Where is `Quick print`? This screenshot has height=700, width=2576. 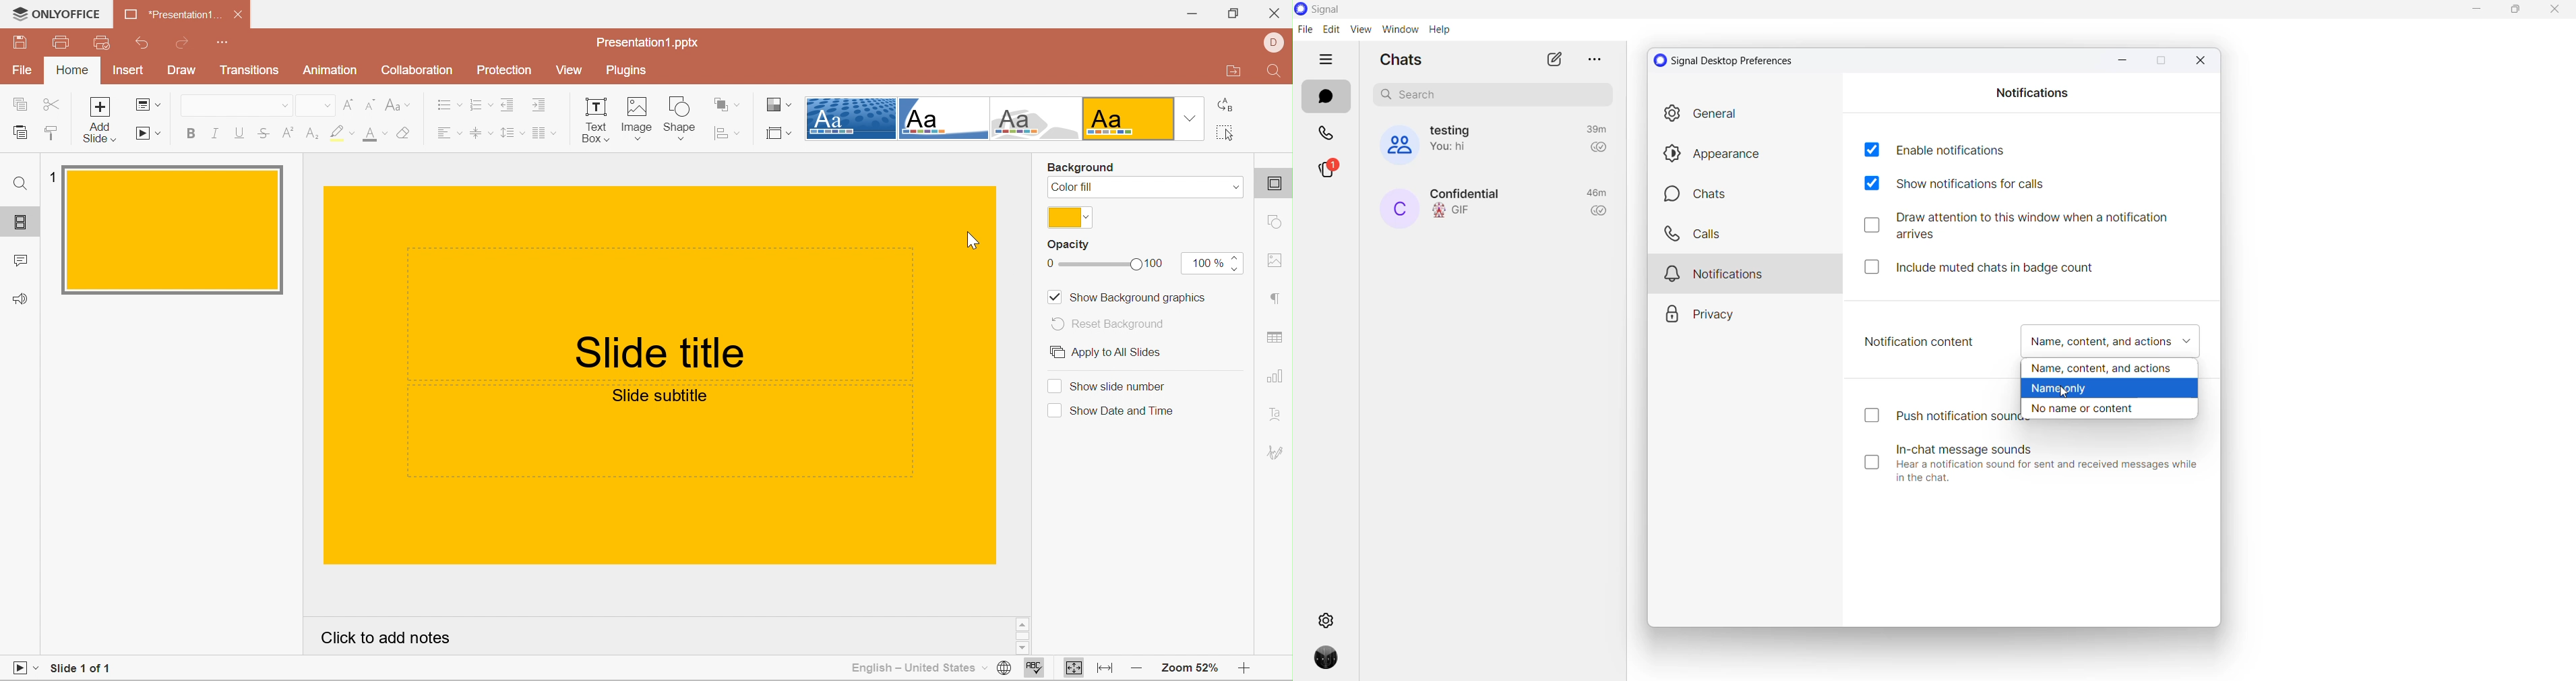
Quick print is located at coordinates (100, 42).